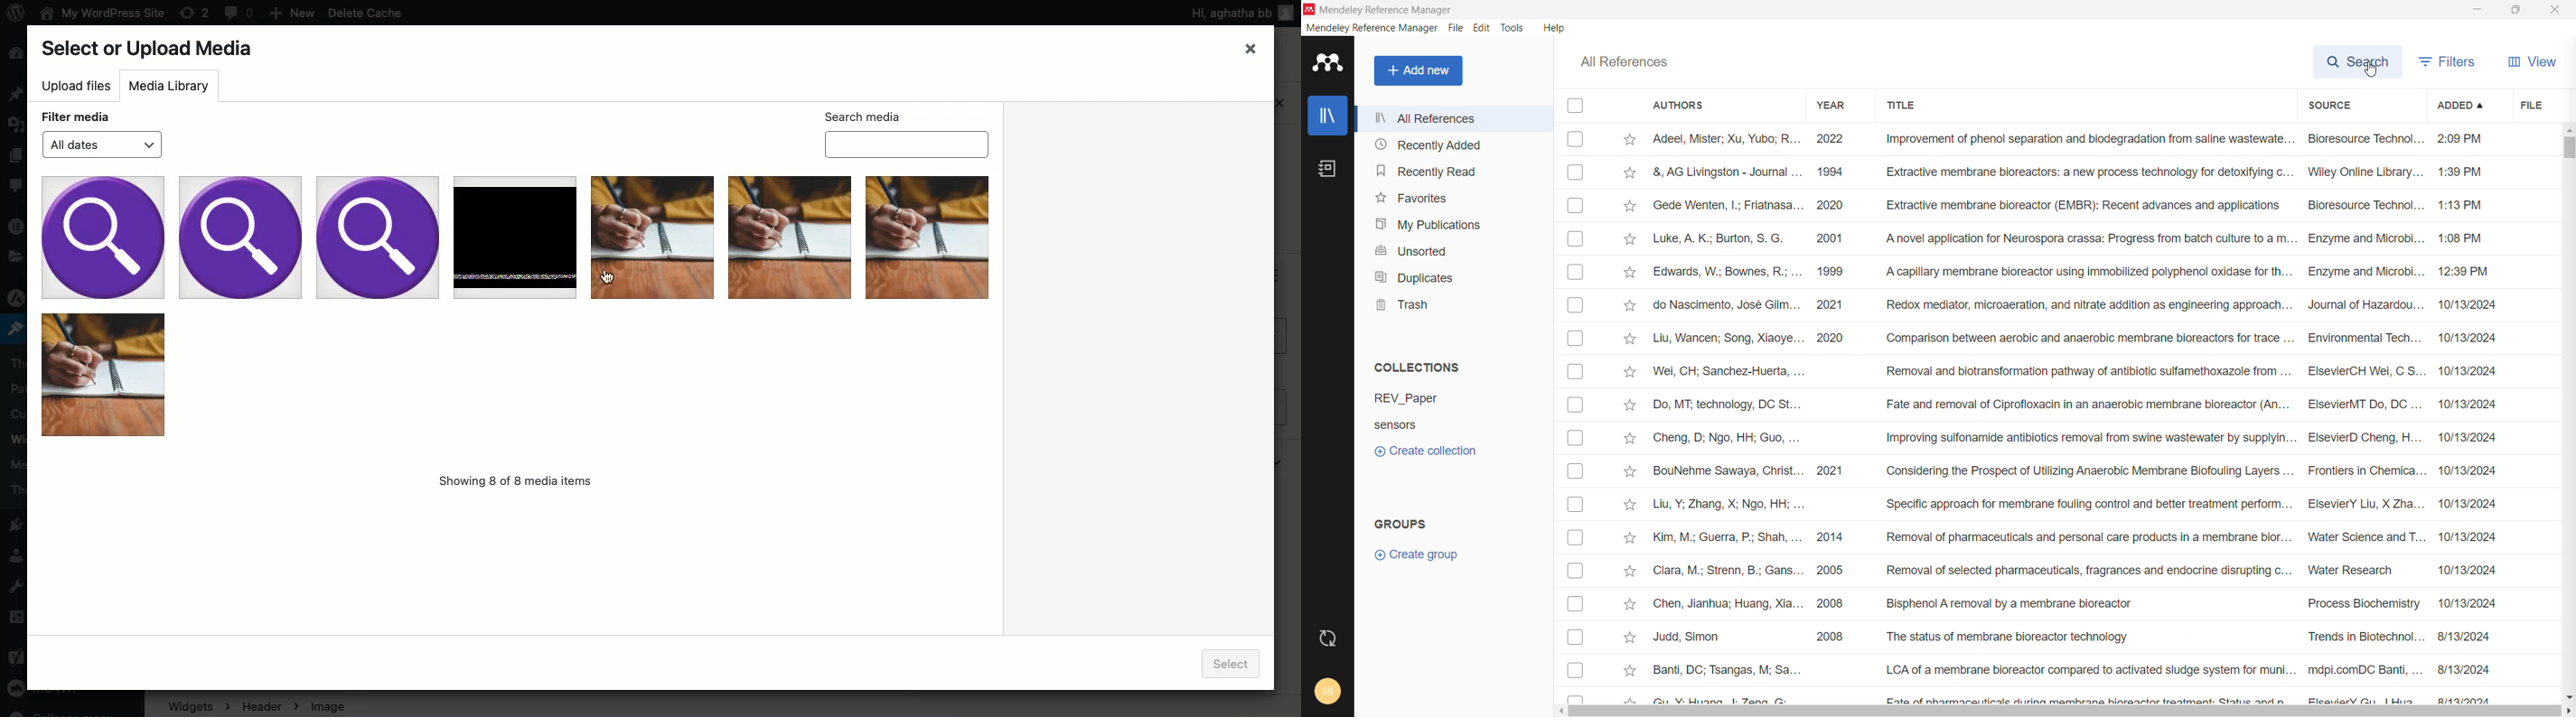 The width and height of the screenshot is (2576, 728). I want to click on library, so click(1328, 116).